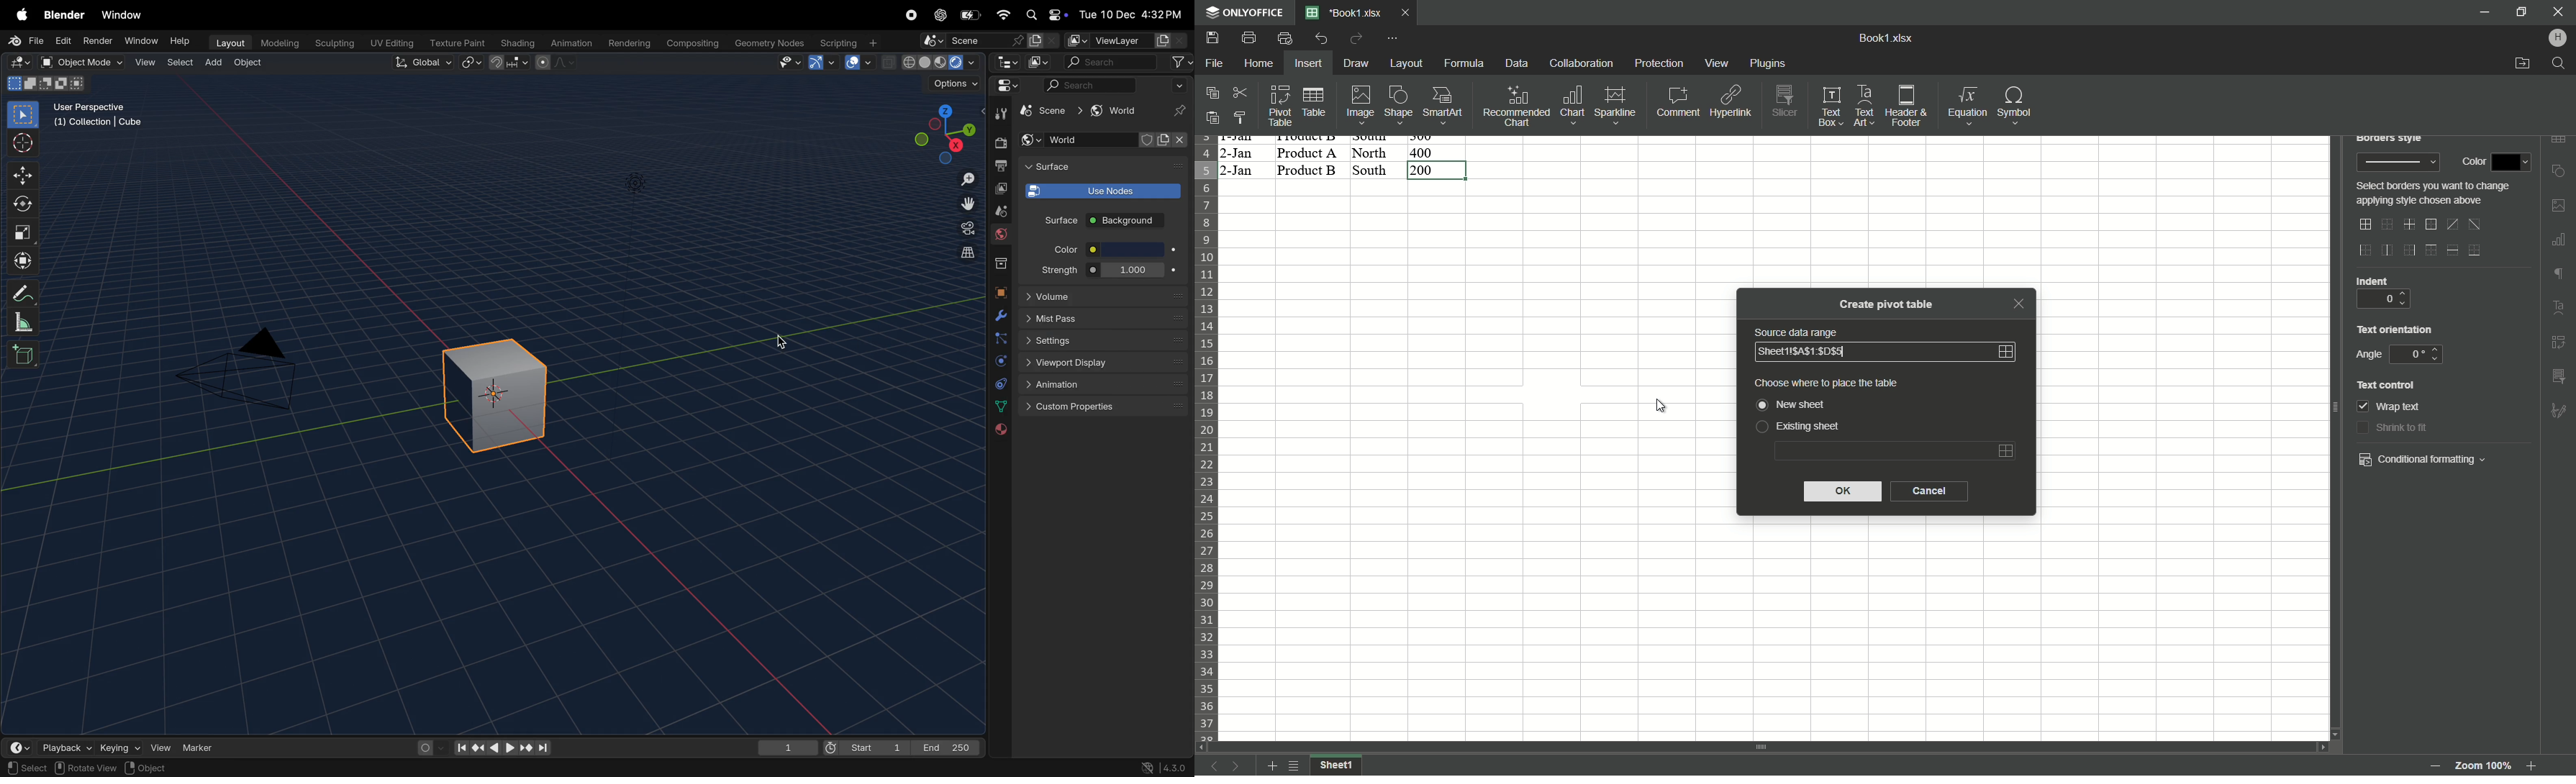 The image size is (2576, 784). I want to click on cells, so click(1985, 630).